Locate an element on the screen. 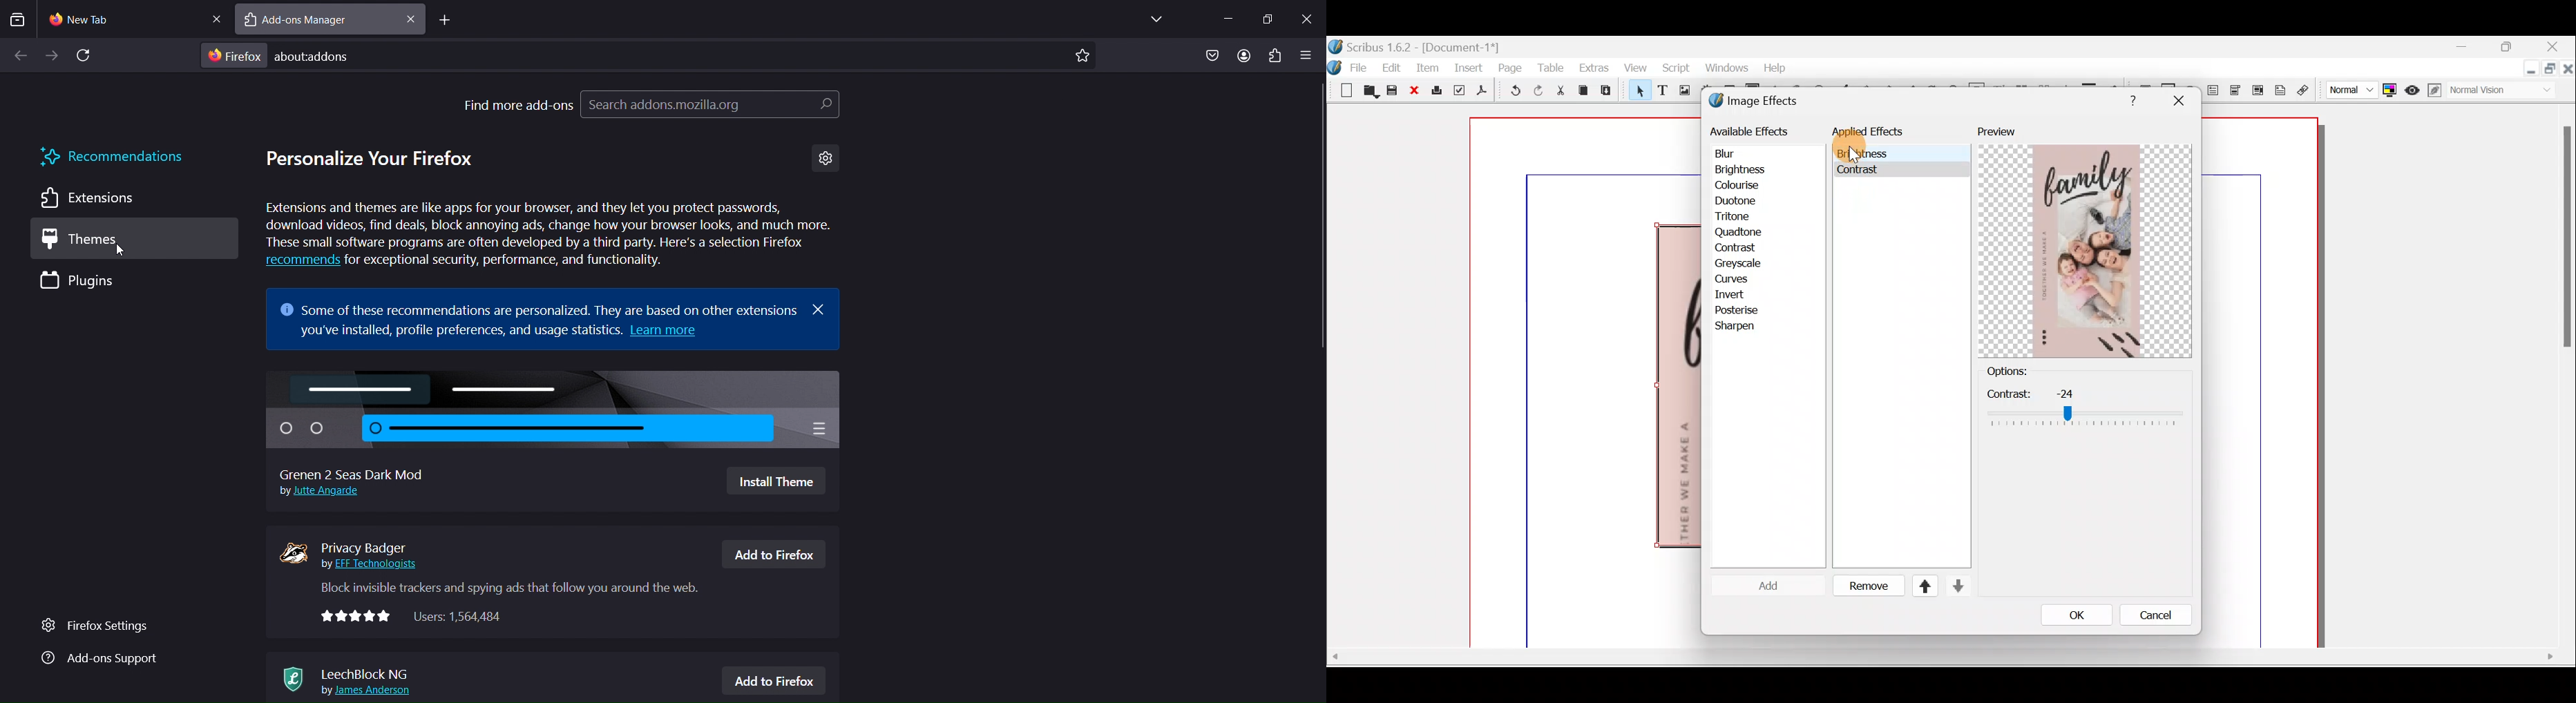  canvas is located at coordinates (2261, 383).